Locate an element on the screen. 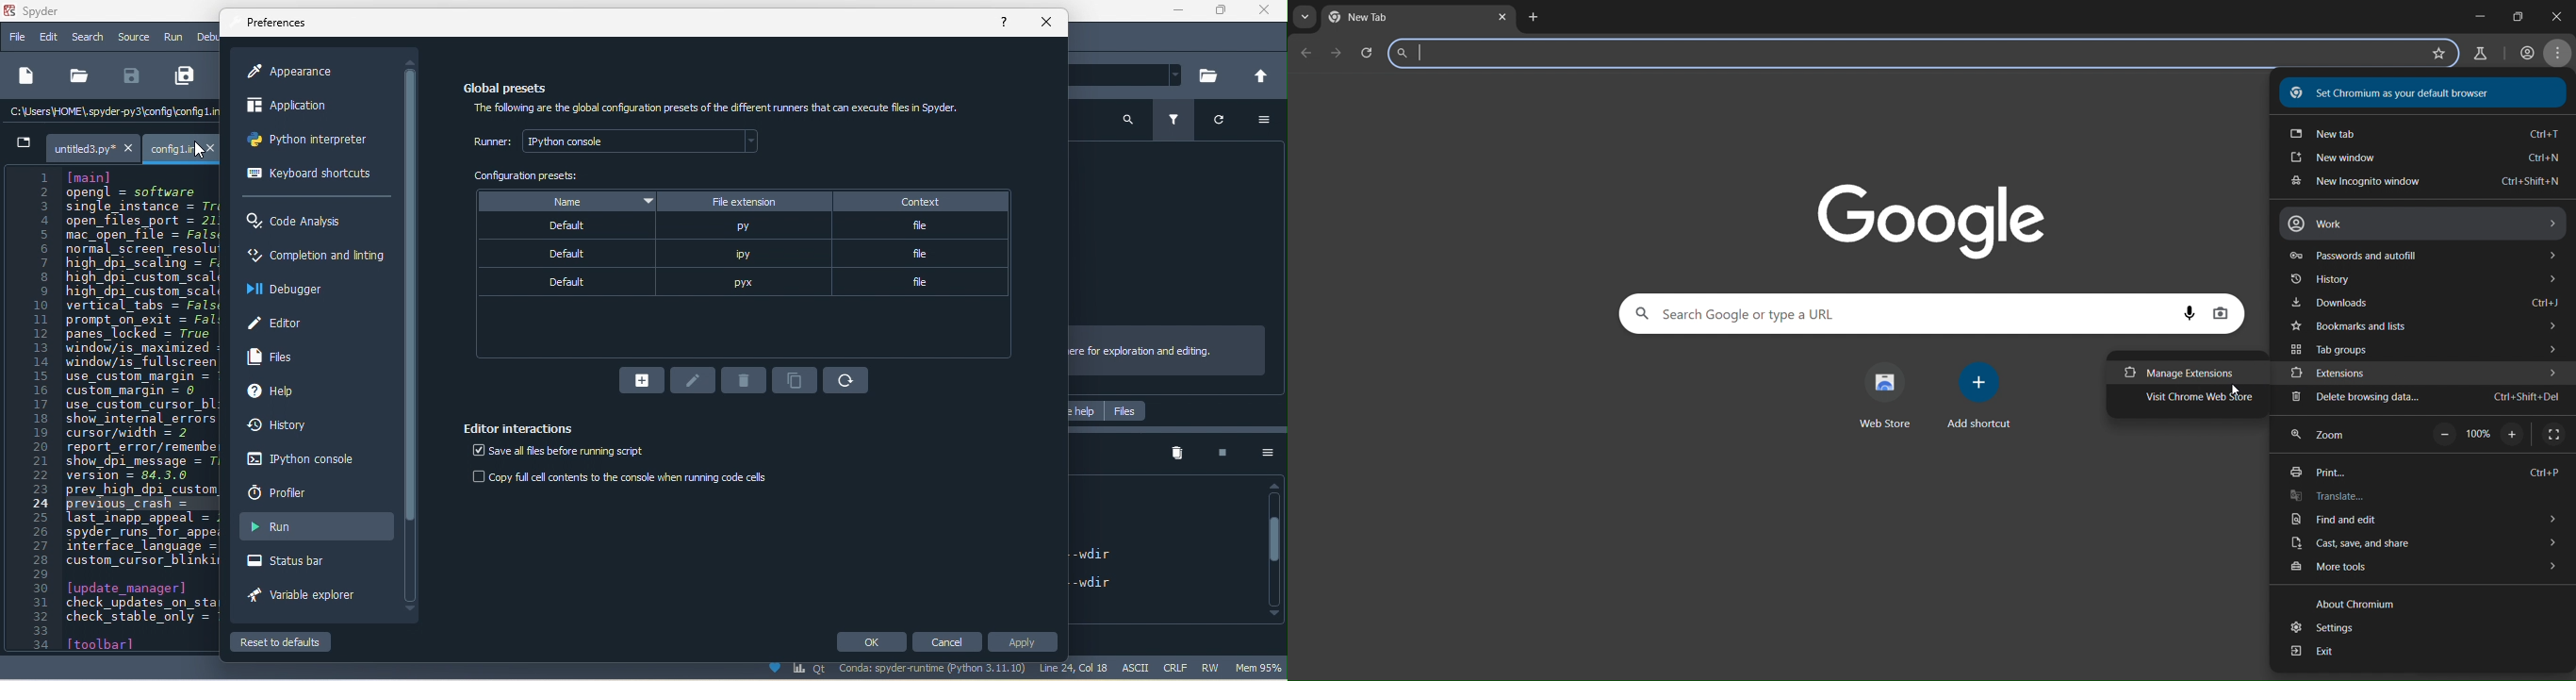 The width and height of the screenshot is (2576, 700). bookmarks and tabs is located at coordinates (2428, 328).